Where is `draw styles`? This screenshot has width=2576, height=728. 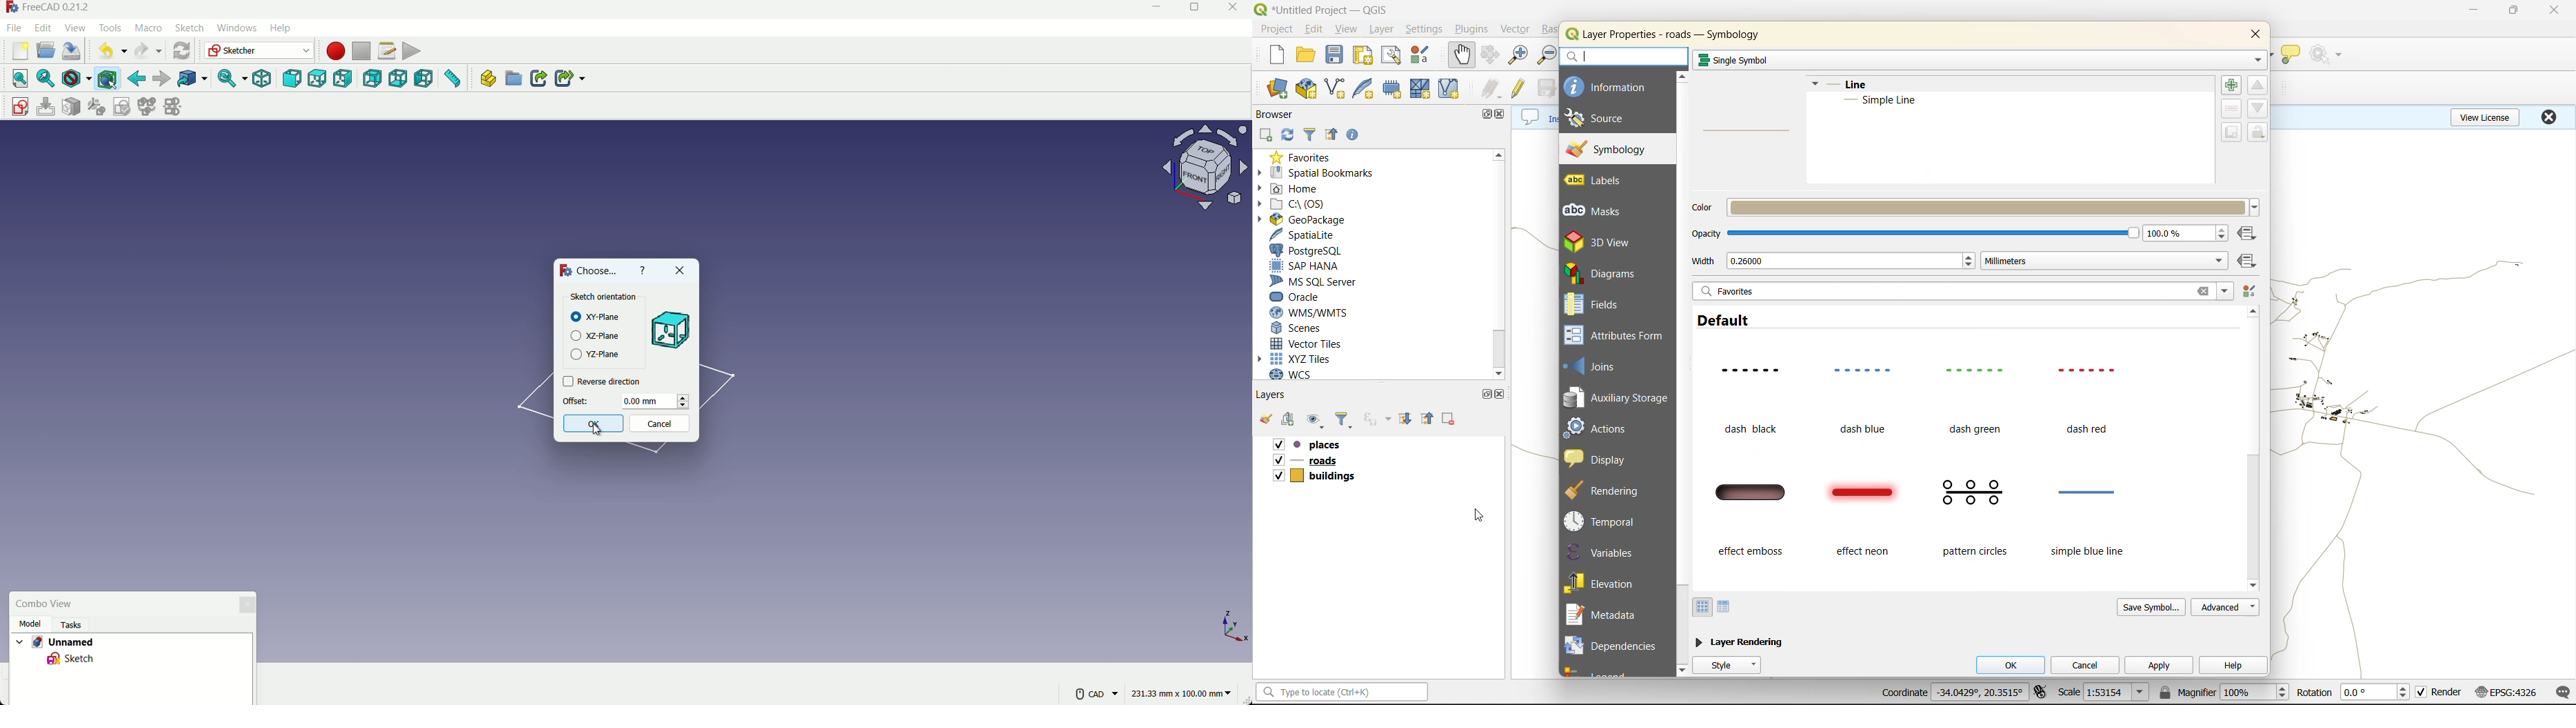
draw styles is located at coordinates (70, 78).